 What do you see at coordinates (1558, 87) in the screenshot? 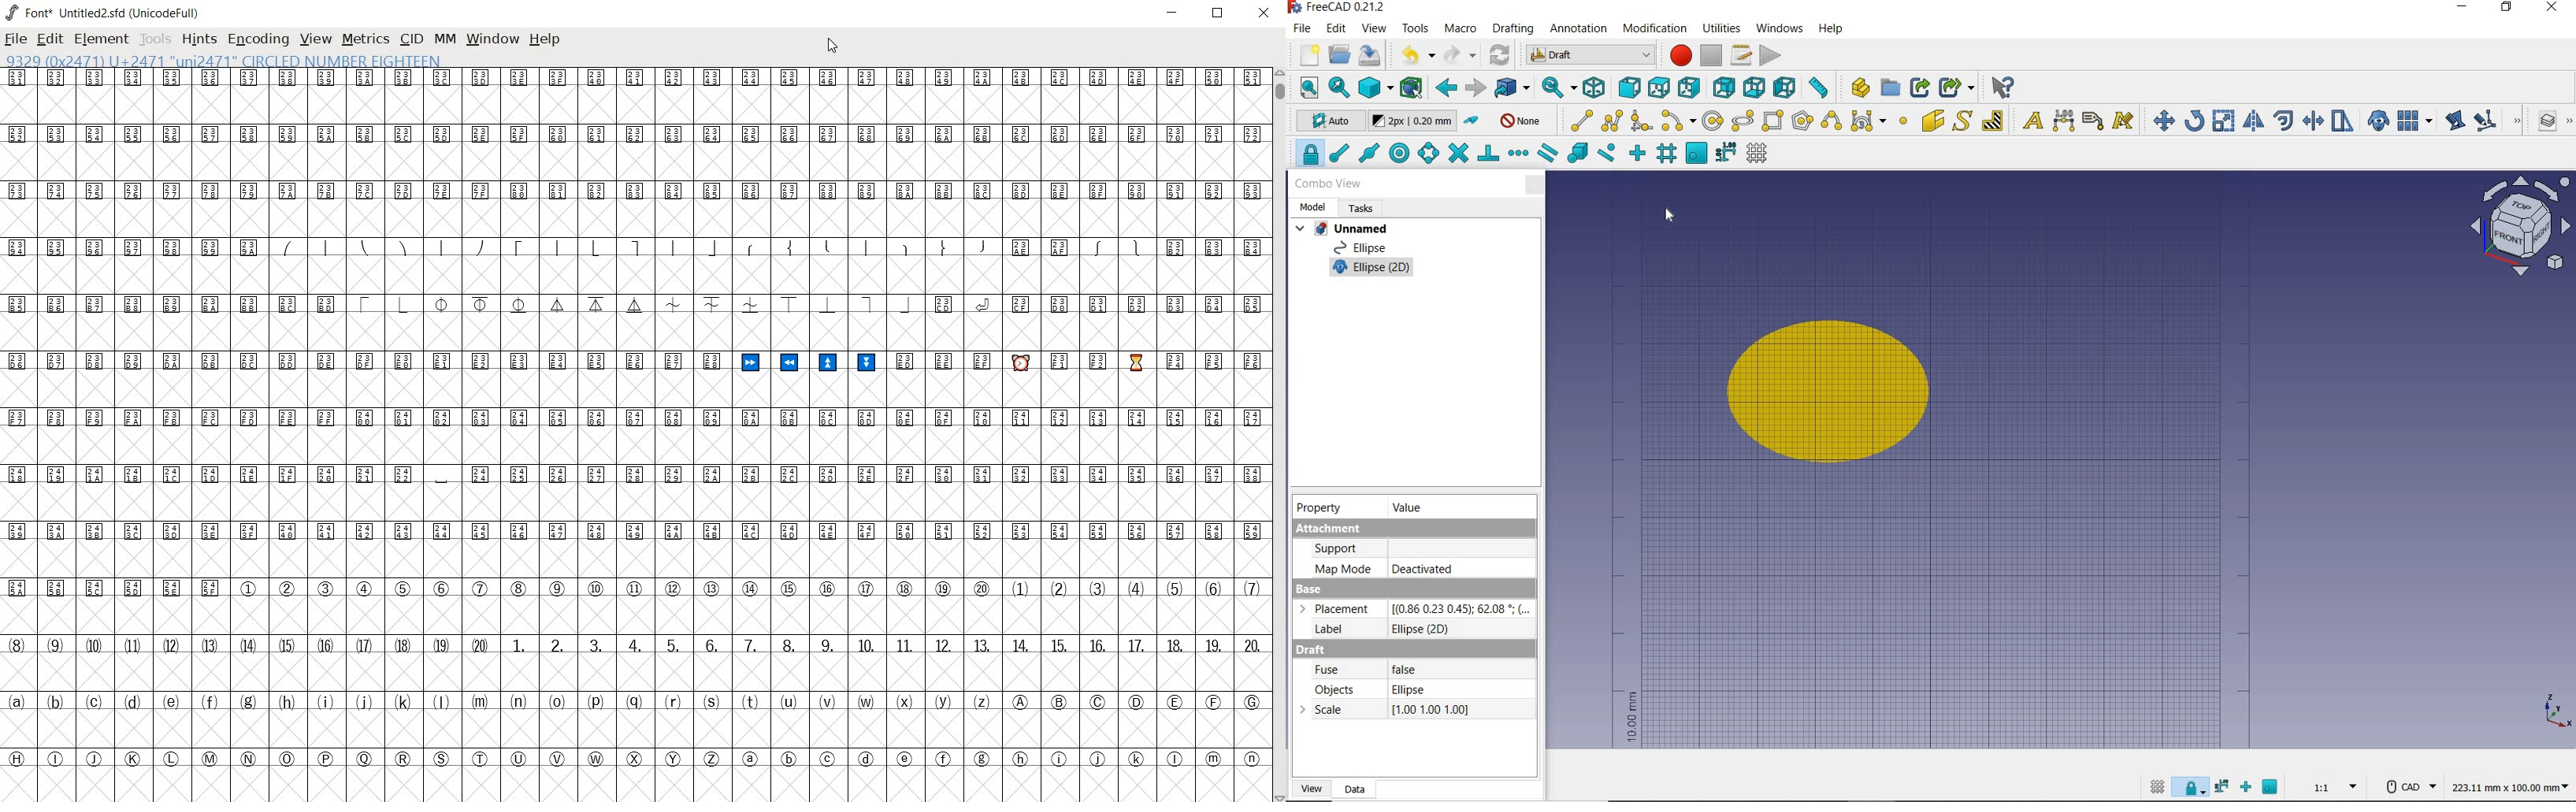
I see `sync view` at bounding box center [1558, 87].